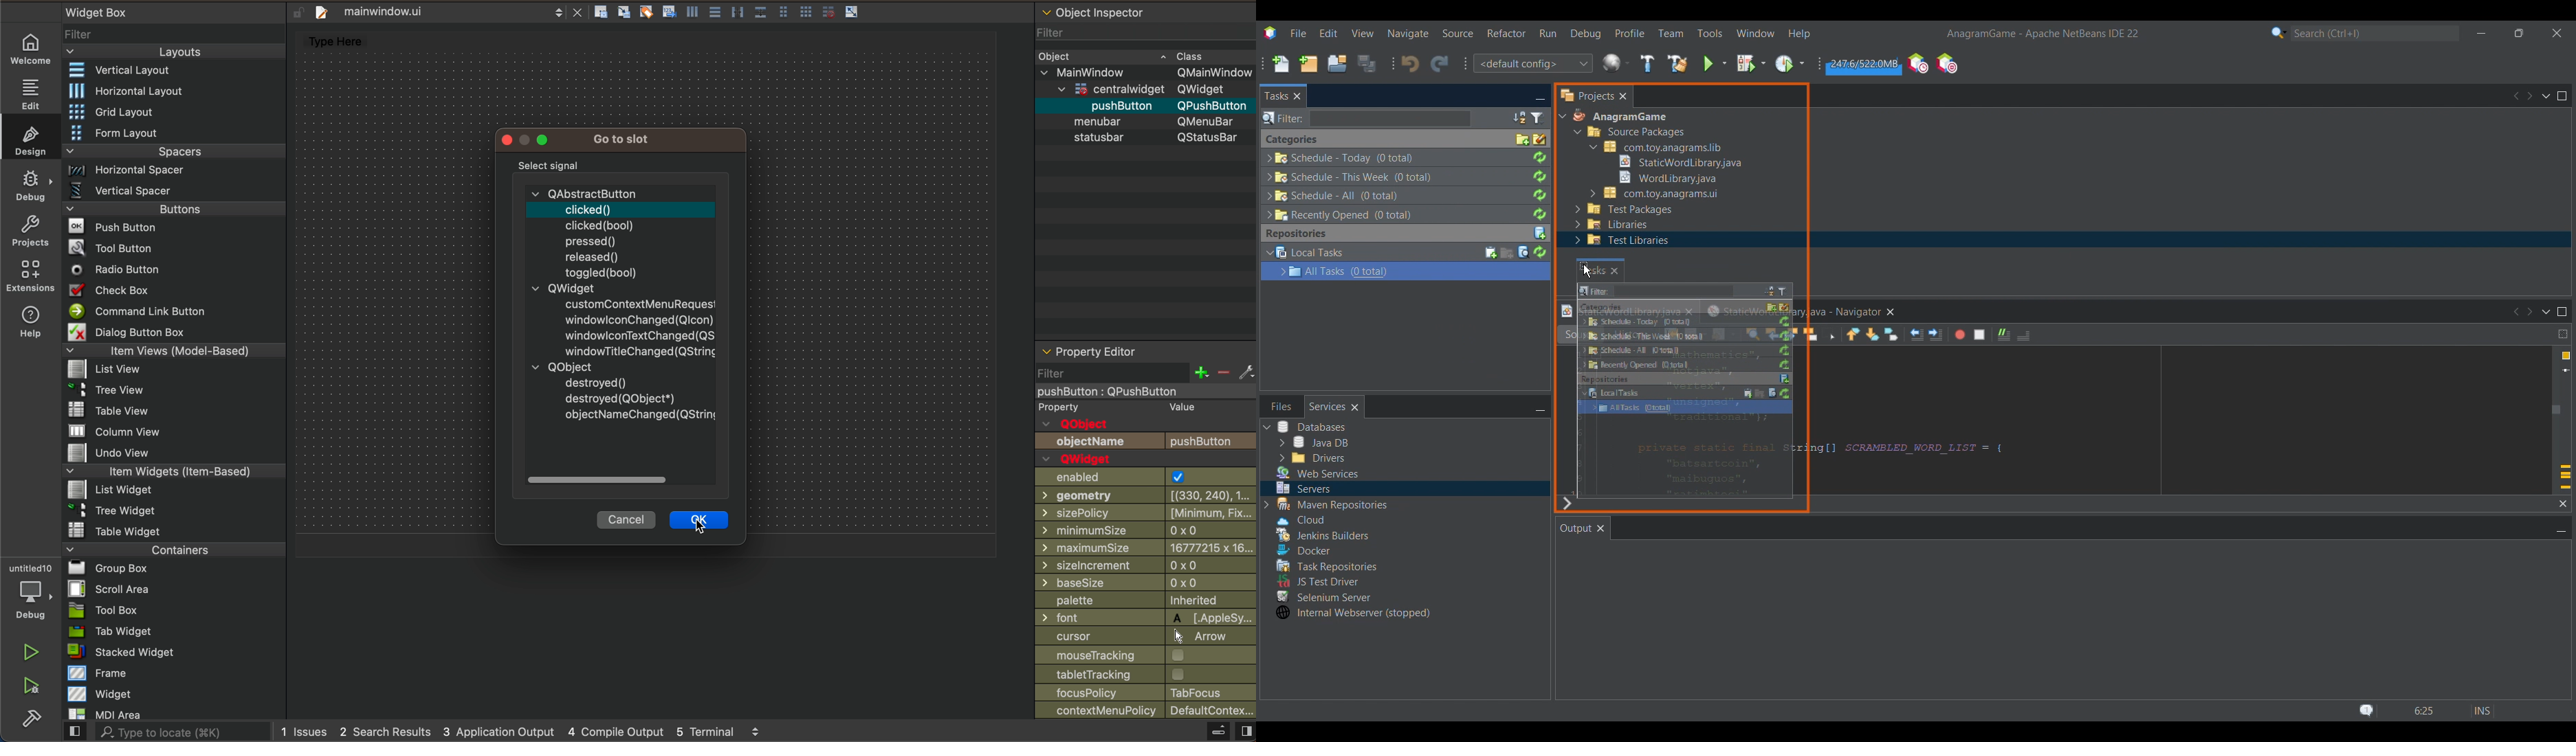  What do you see at coordinates (622, 398) in the screenshot?
I see `destroyed (QObject*)` at bounding box center [622, 398].